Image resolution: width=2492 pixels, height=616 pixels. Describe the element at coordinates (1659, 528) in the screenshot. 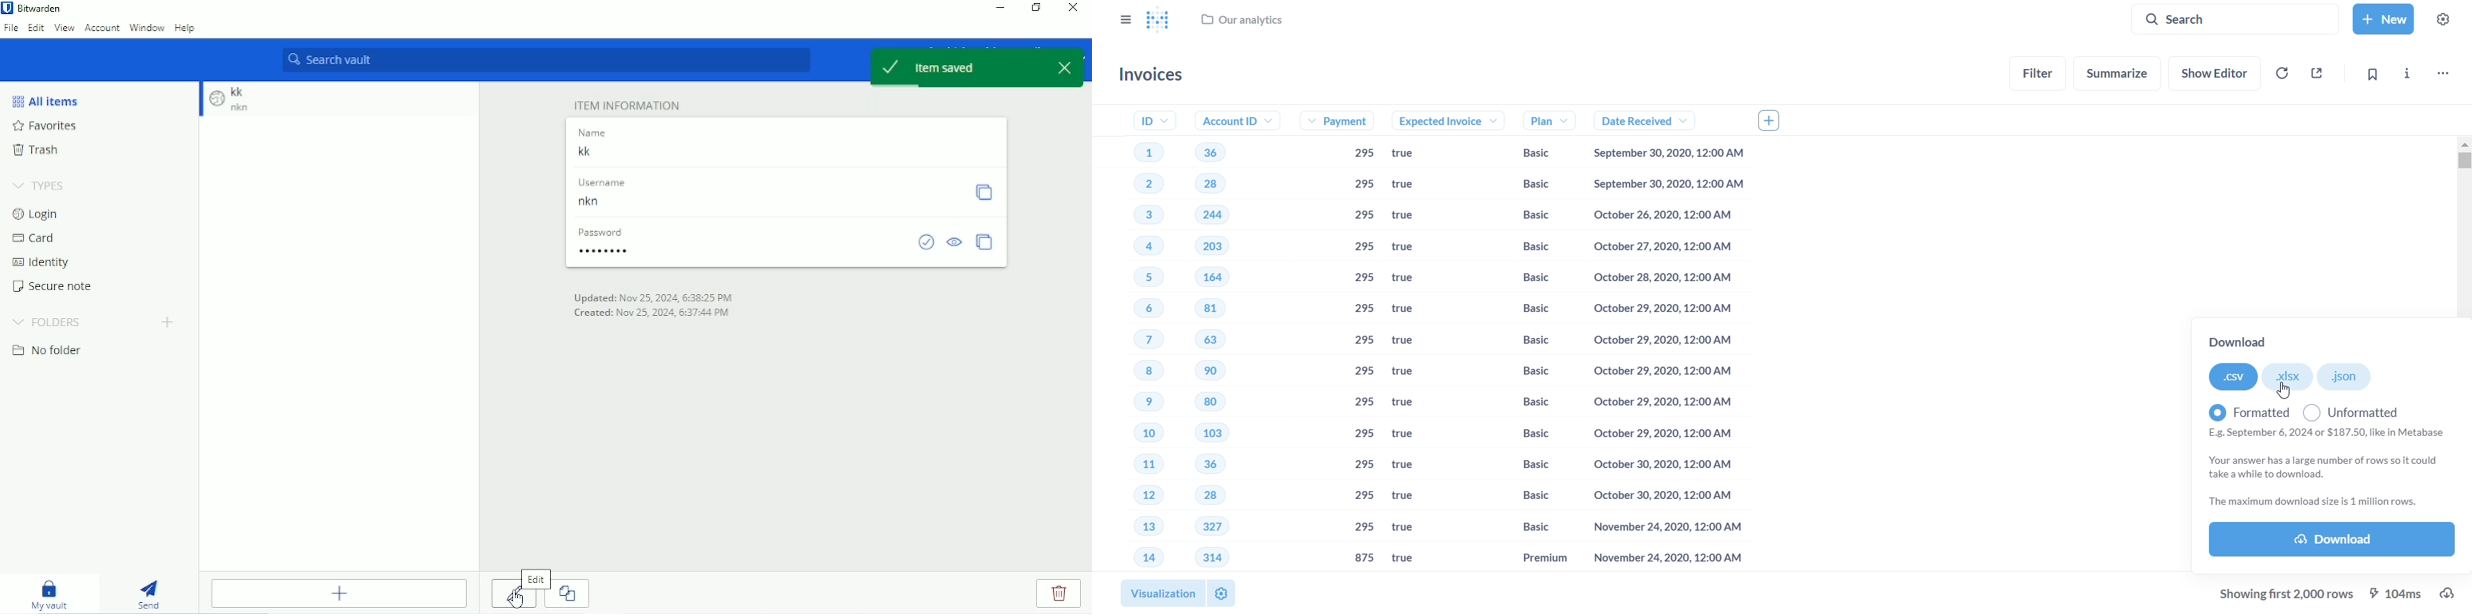

I see `November 24,2020, 12:00 AM` at that location.